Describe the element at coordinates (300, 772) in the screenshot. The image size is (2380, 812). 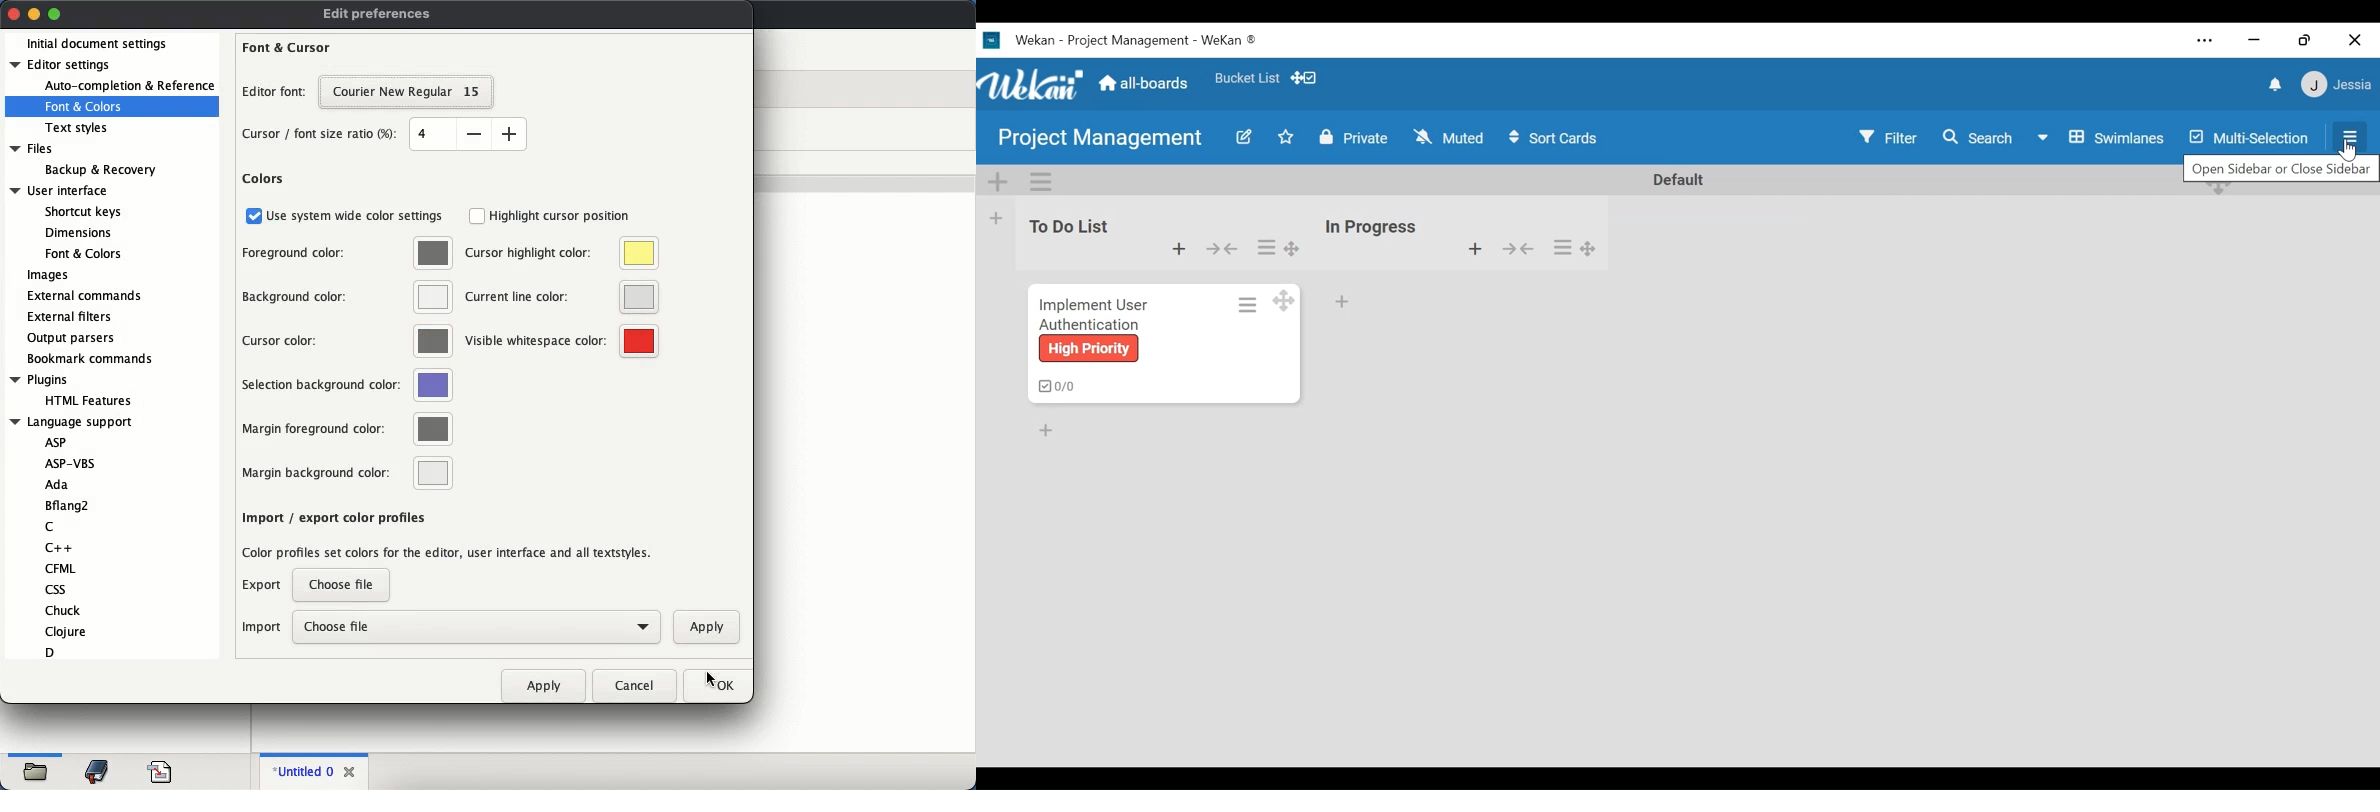
I see `untitled` at that location.